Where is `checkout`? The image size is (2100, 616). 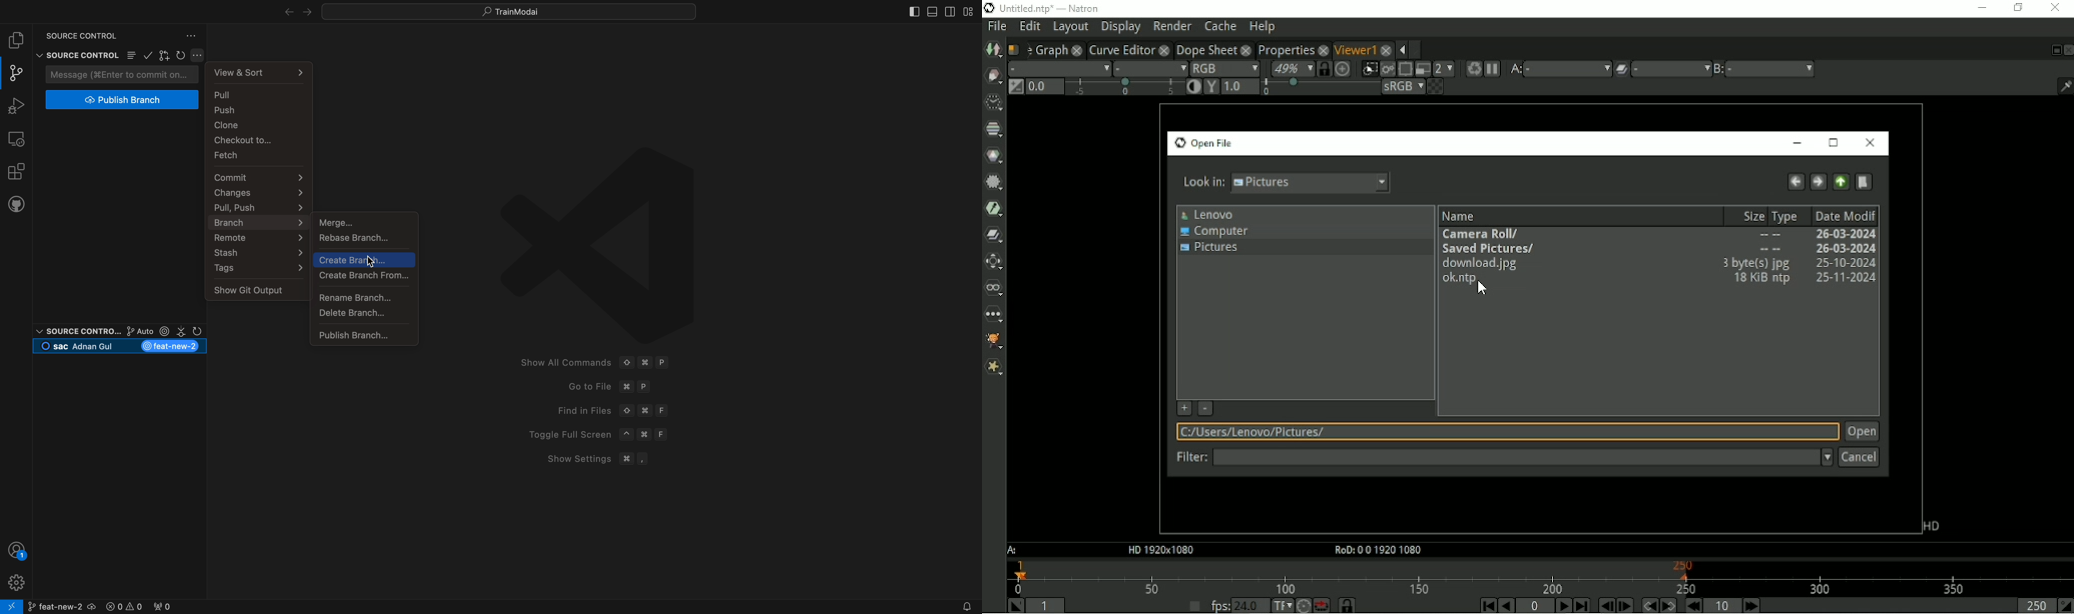 checkout is located at coordinates (259, 141).